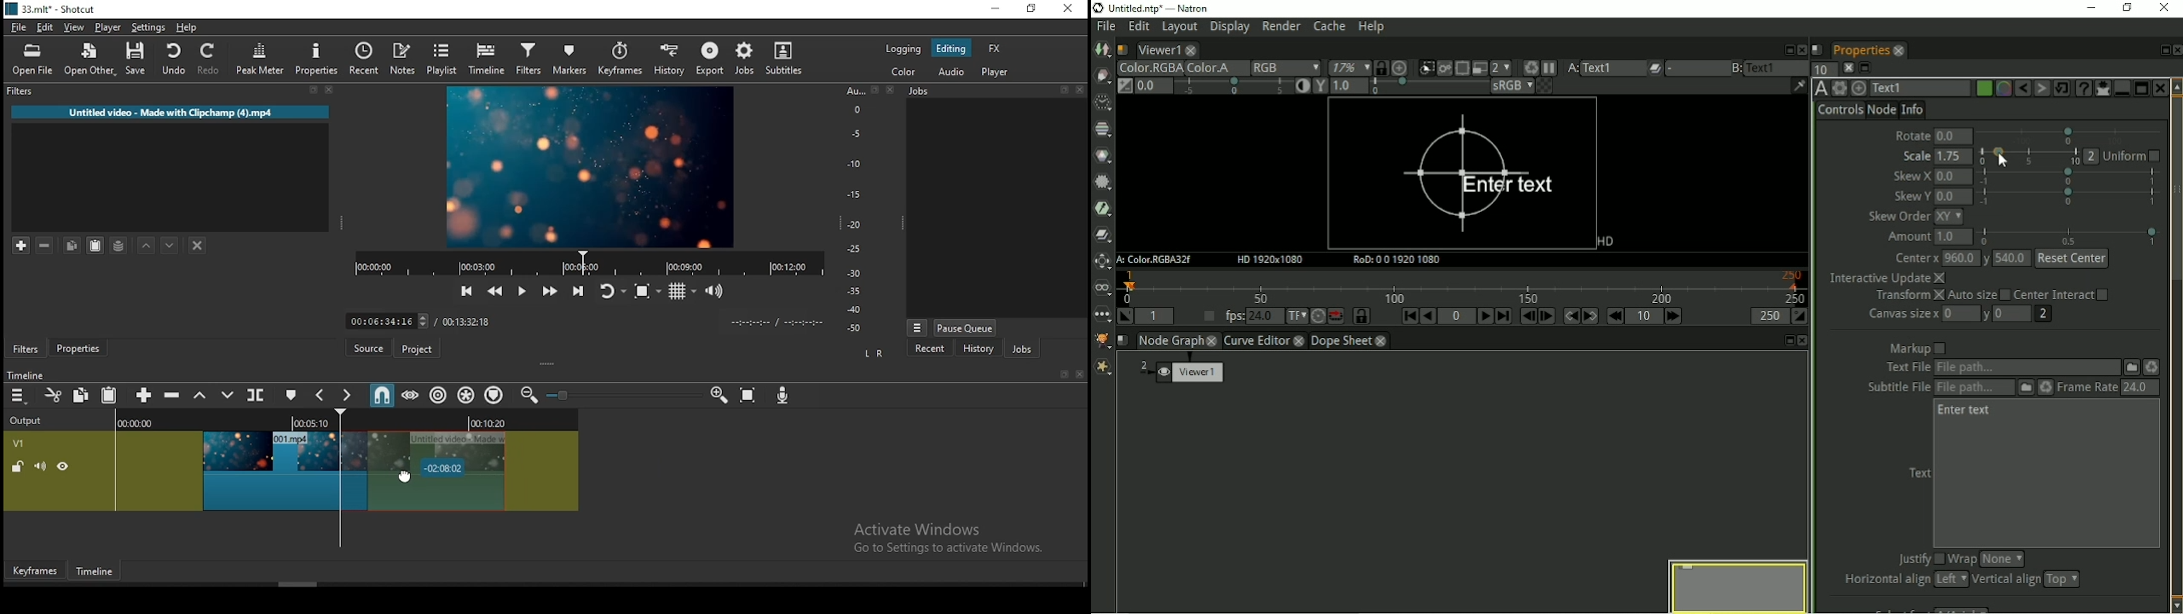 The image size is (2184, 616). I want to click on markers, so click(571, 61).